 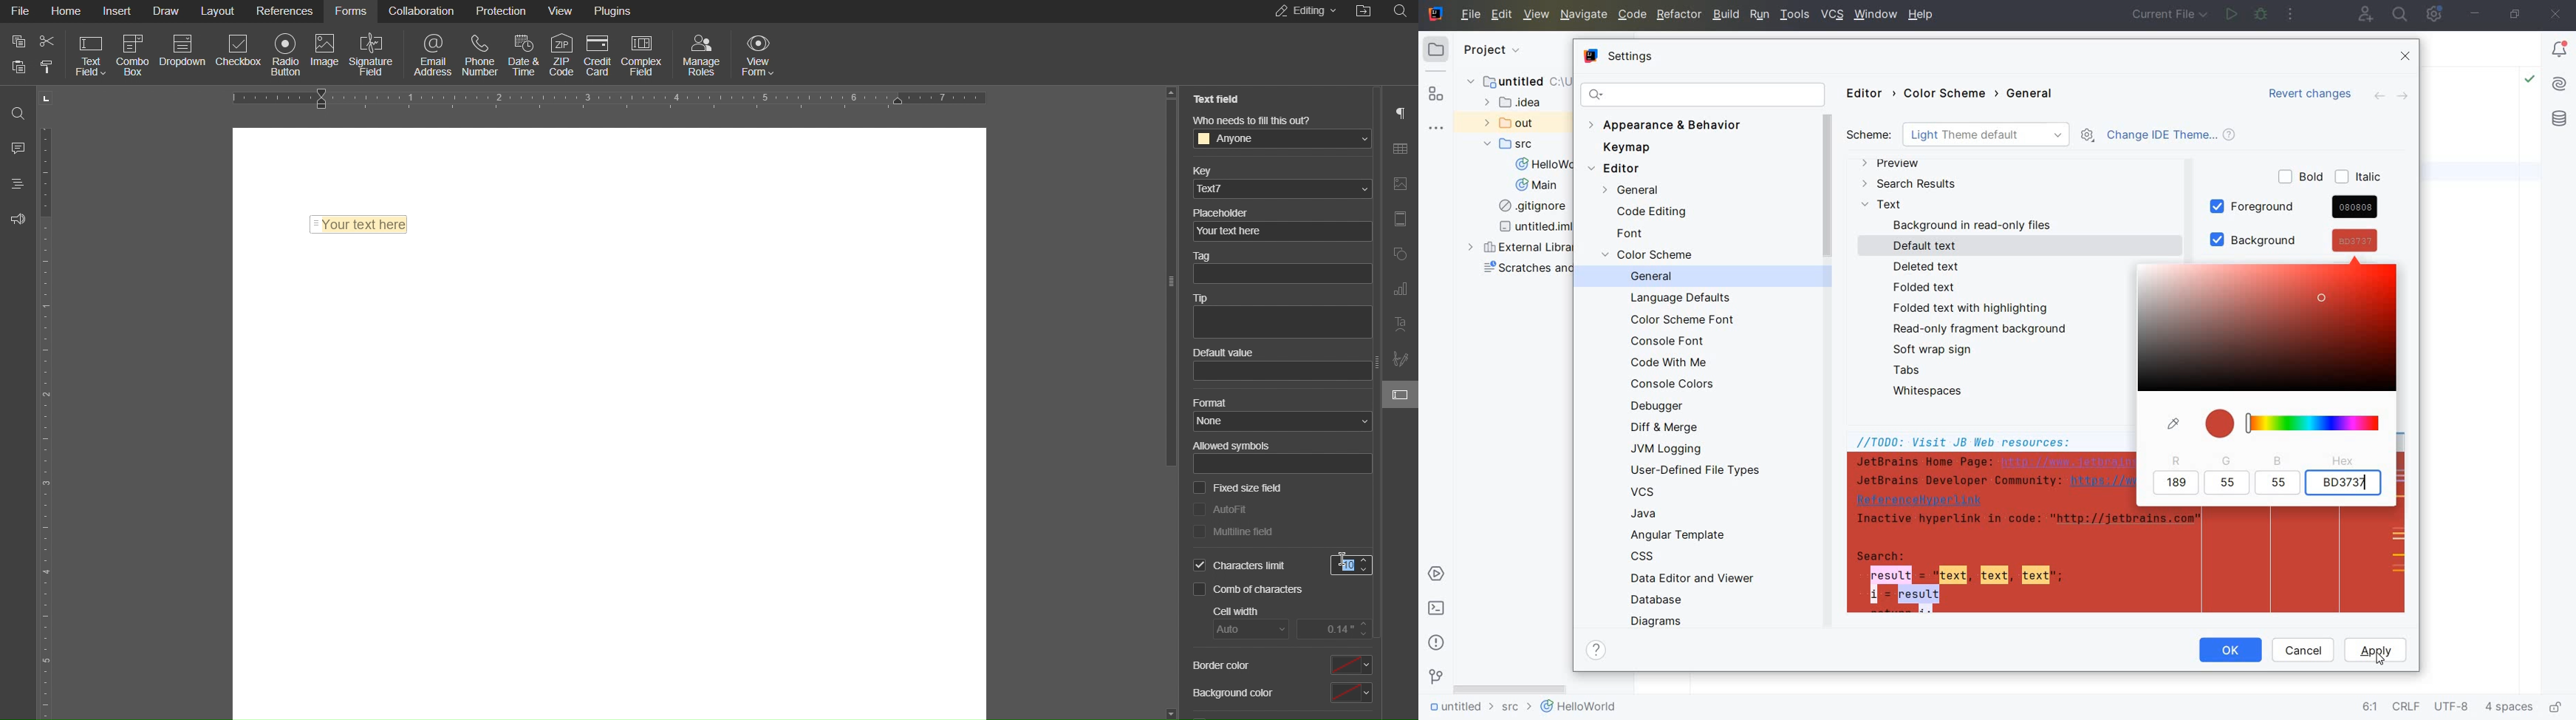 What do you see at coordinates (1356, 566) in the screenshot?
I see `Selected` at bounding box center [1356, 566].